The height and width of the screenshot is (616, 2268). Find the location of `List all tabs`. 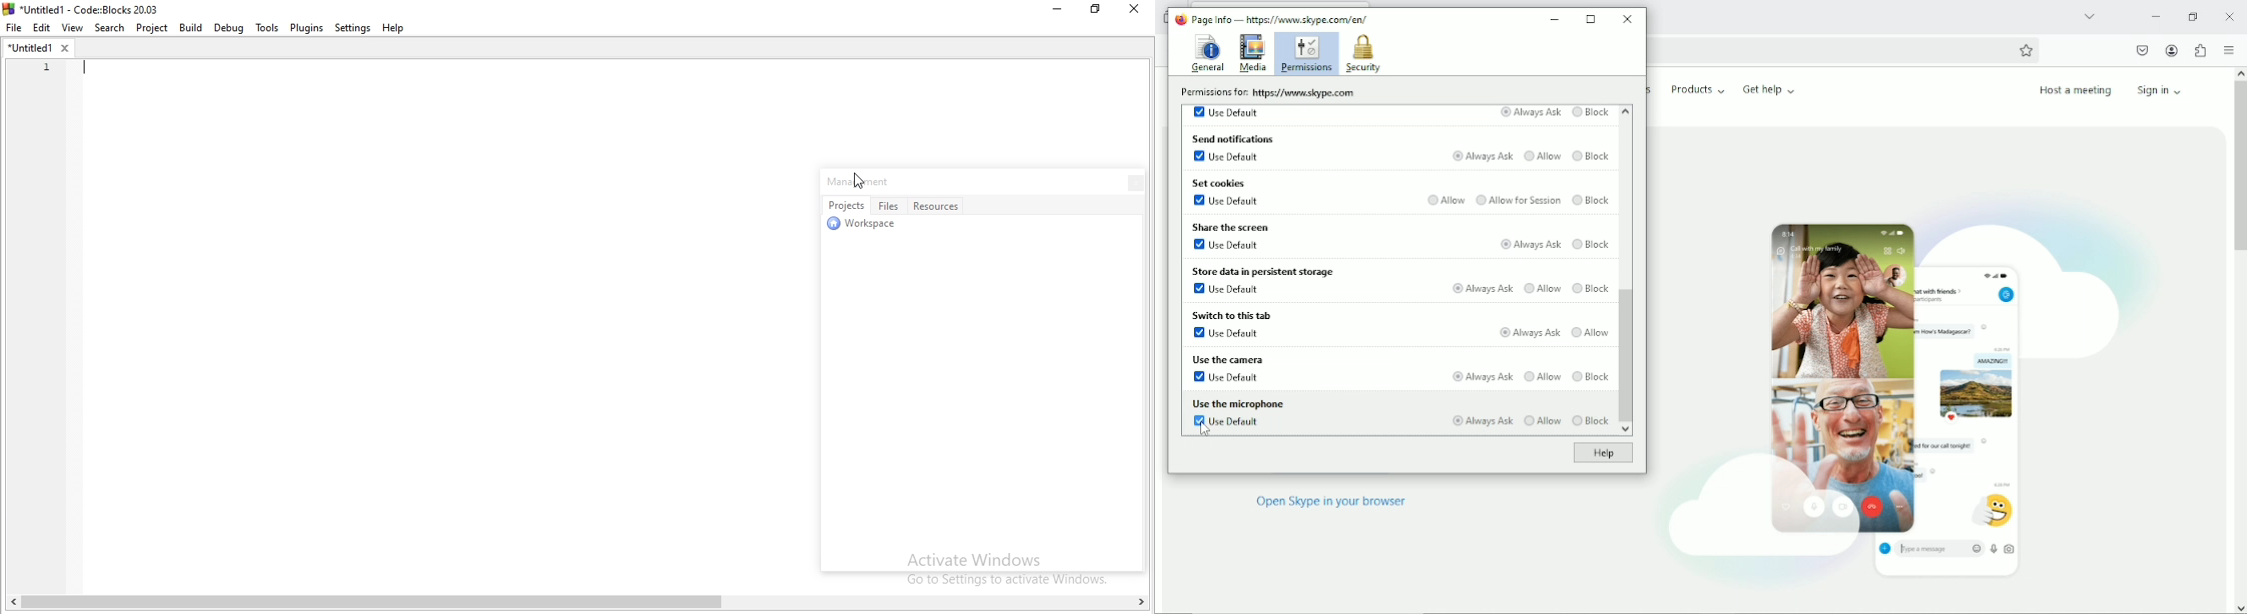

List all tabs is located at coordinates (2089, 15).